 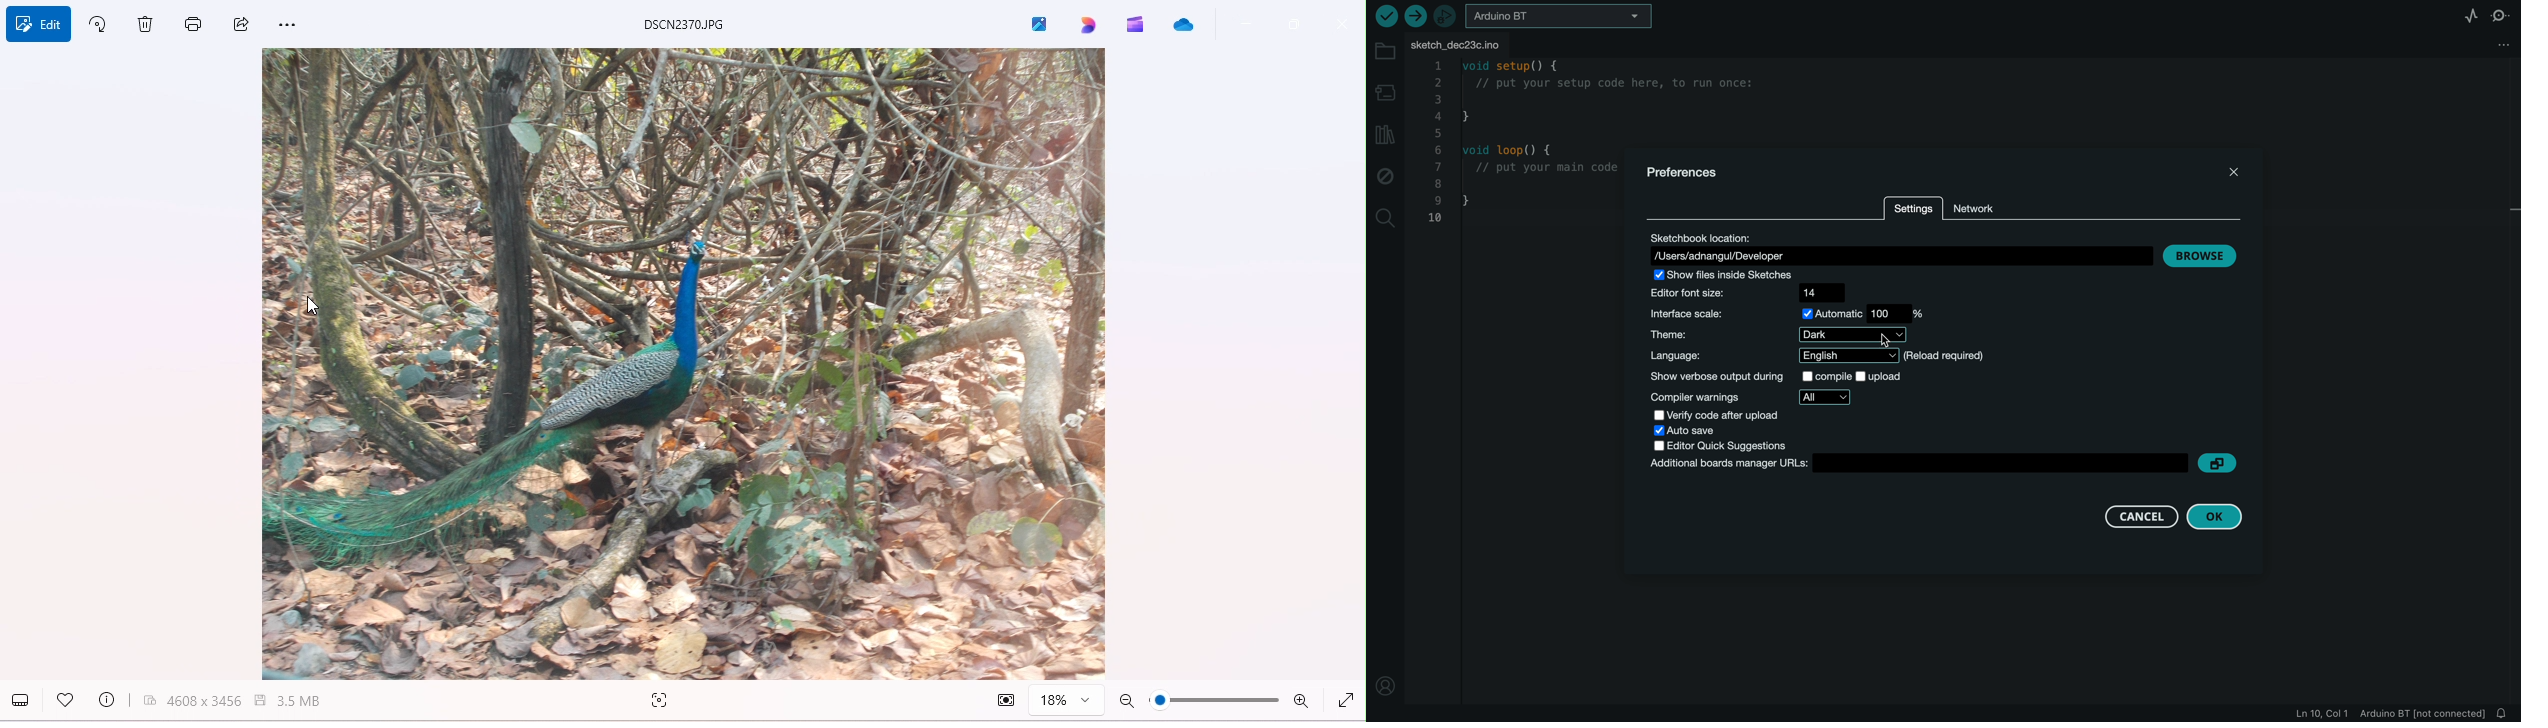 What do you see at coordinates (1793, 314) in the screenshot?
I see `scale` at bounding box center [1793, 314].